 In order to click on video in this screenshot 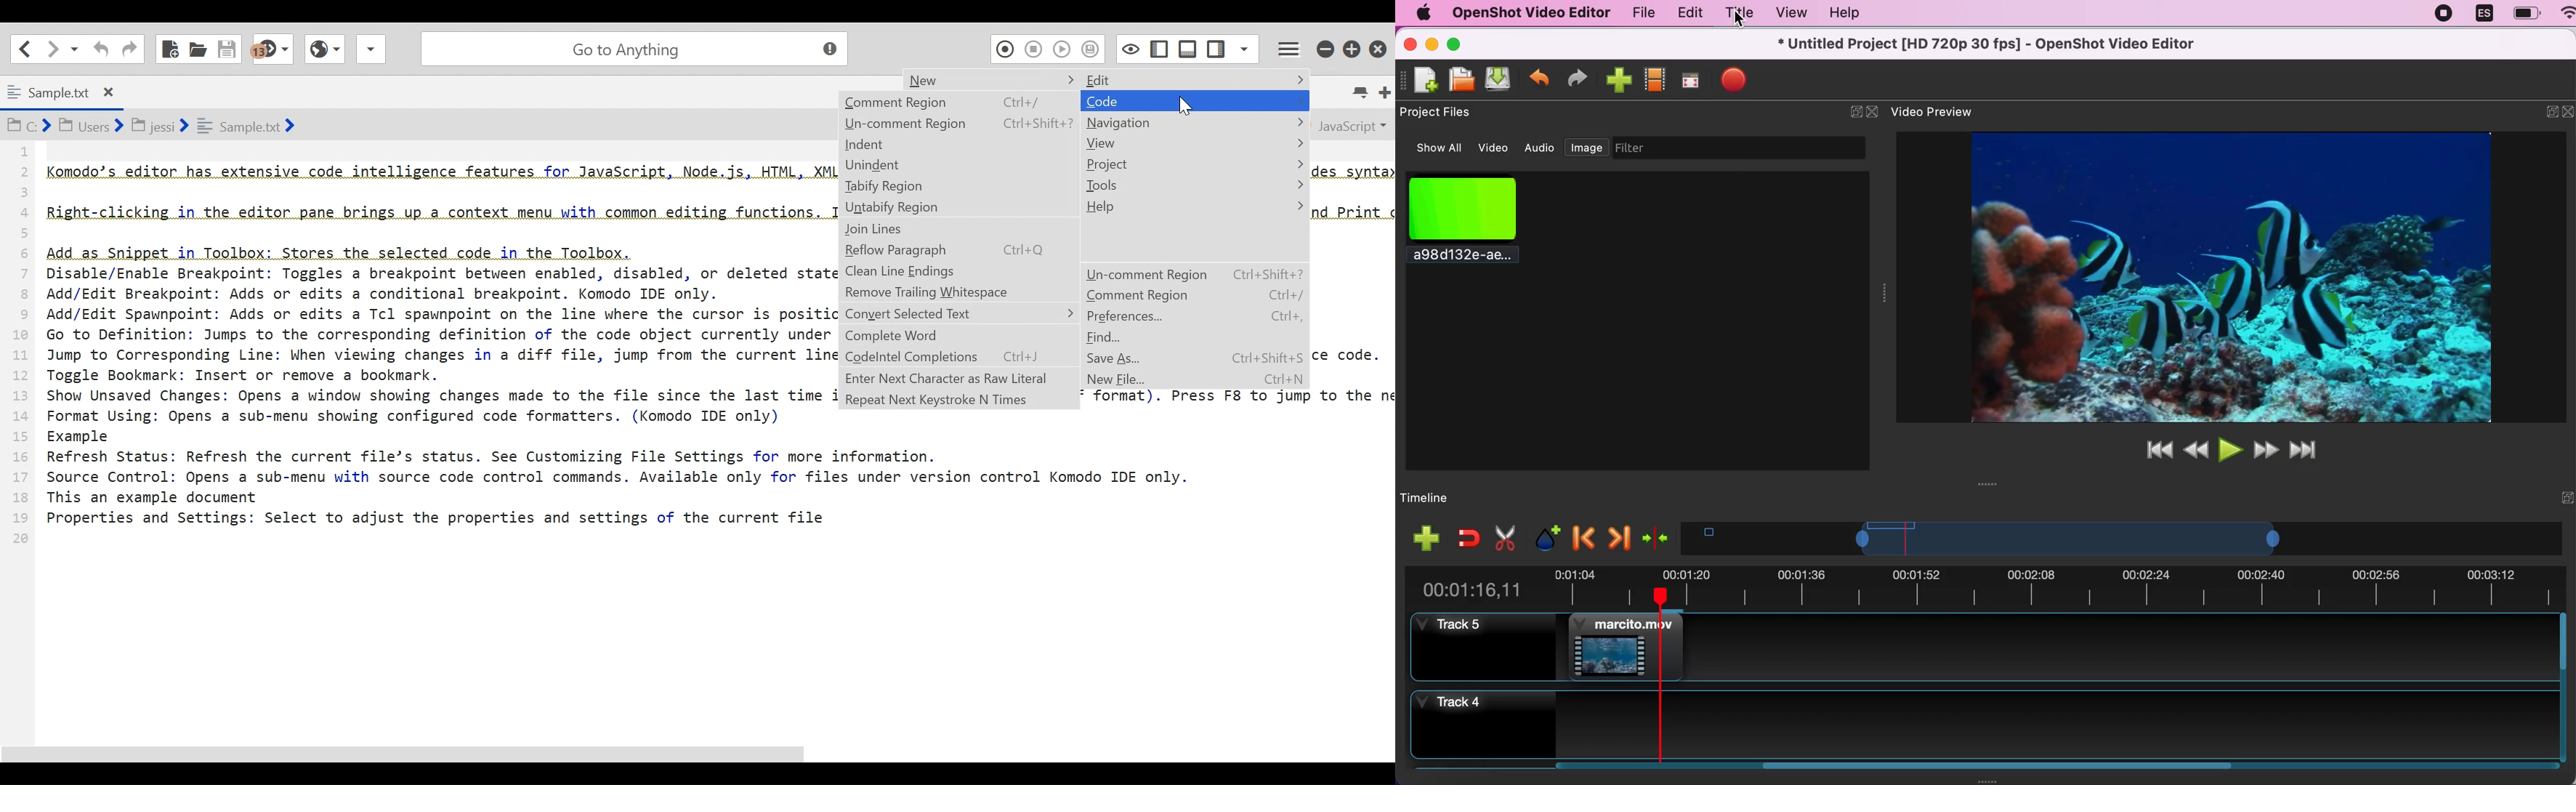, I will do `click(1495, 146)`.